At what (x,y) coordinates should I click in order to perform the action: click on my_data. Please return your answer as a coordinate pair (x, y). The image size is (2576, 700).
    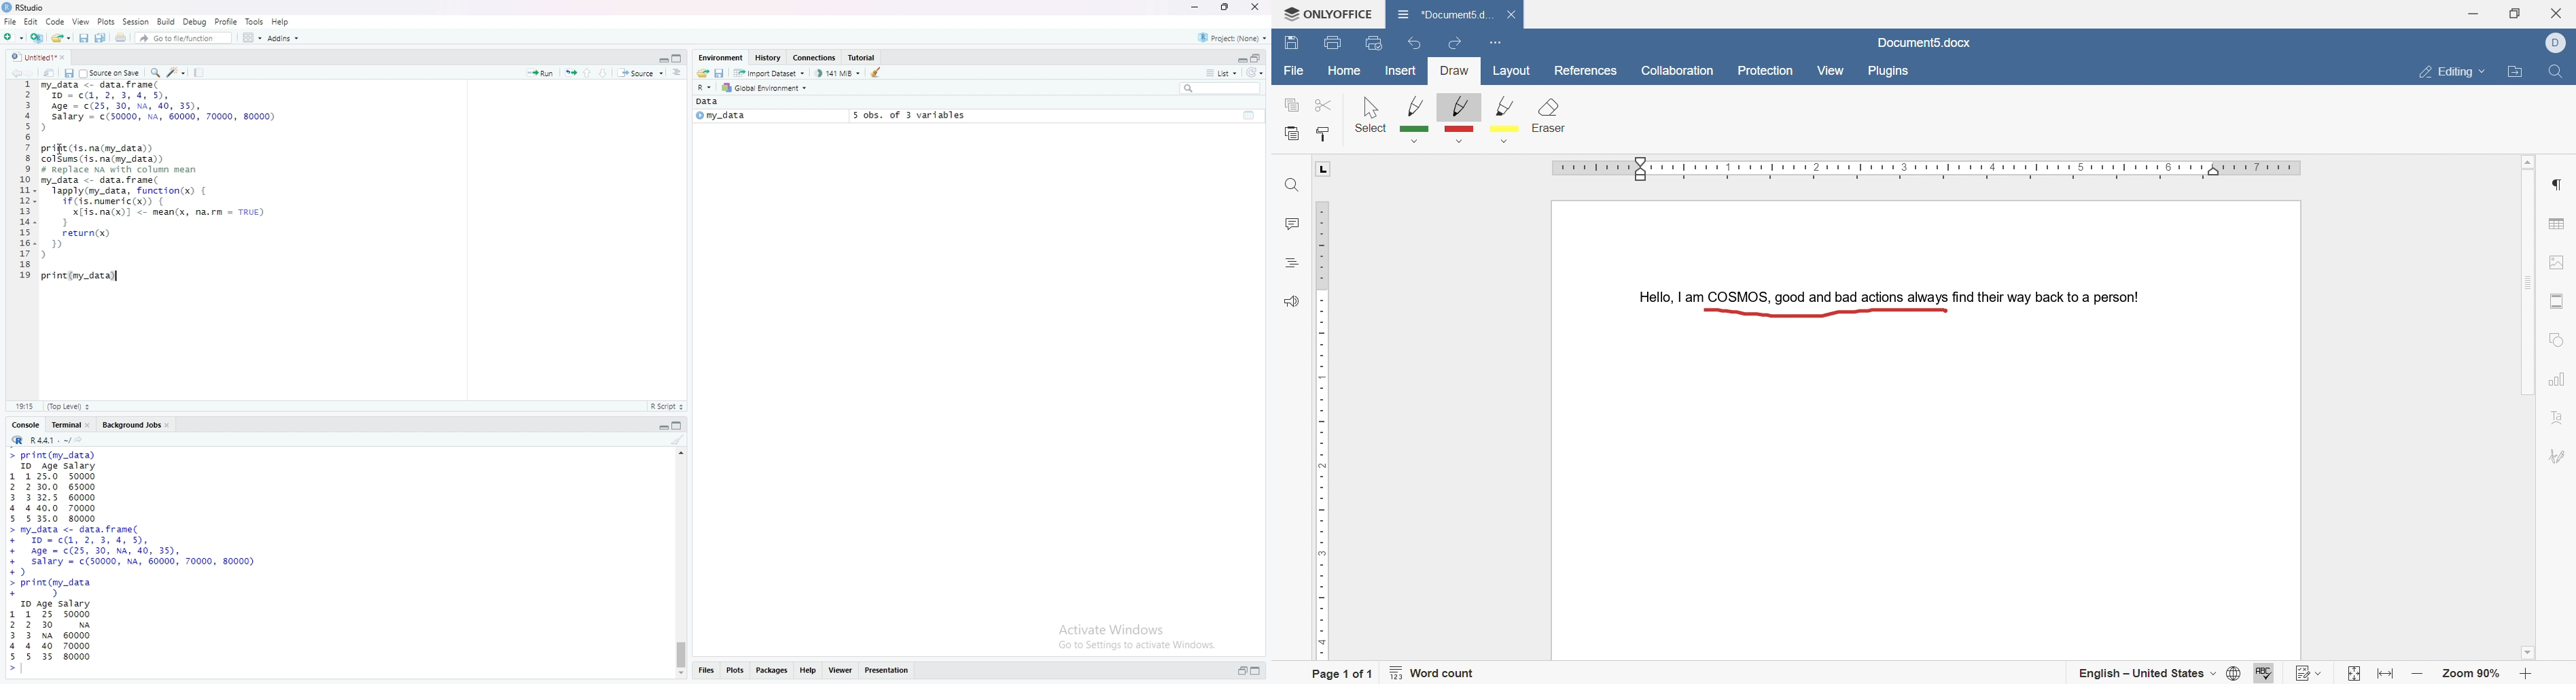
    Looking at the image, I should click on (720, 117).